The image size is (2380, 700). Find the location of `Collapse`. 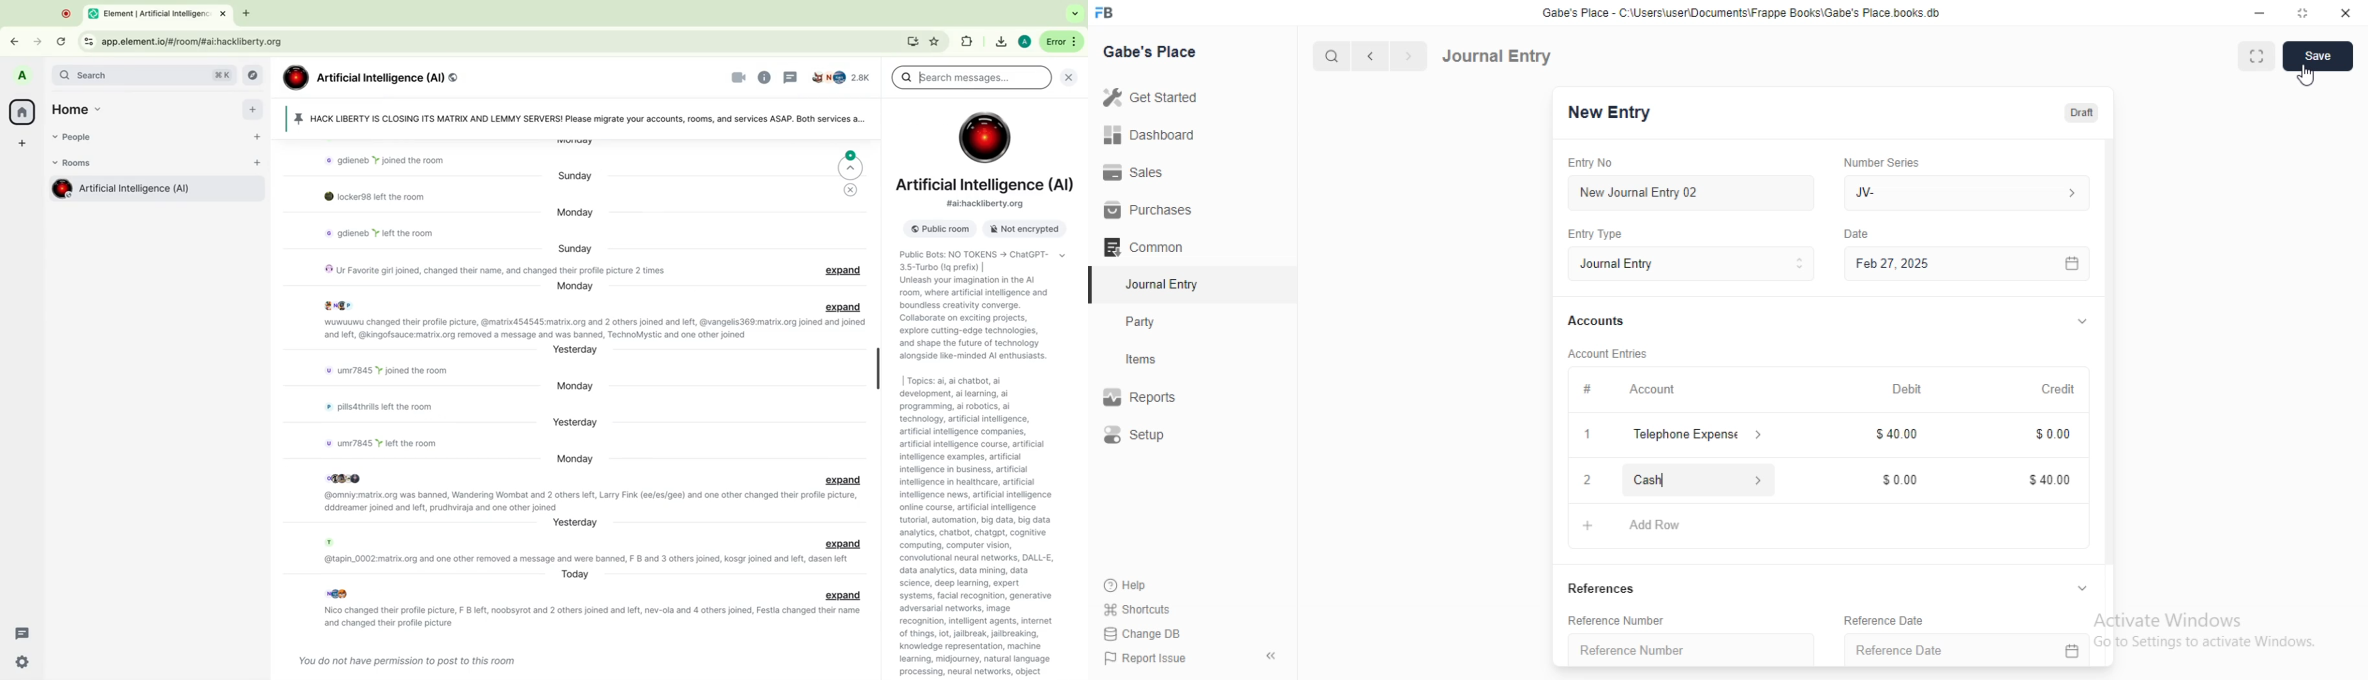

Collapse is located at coordinates (1272, 656).